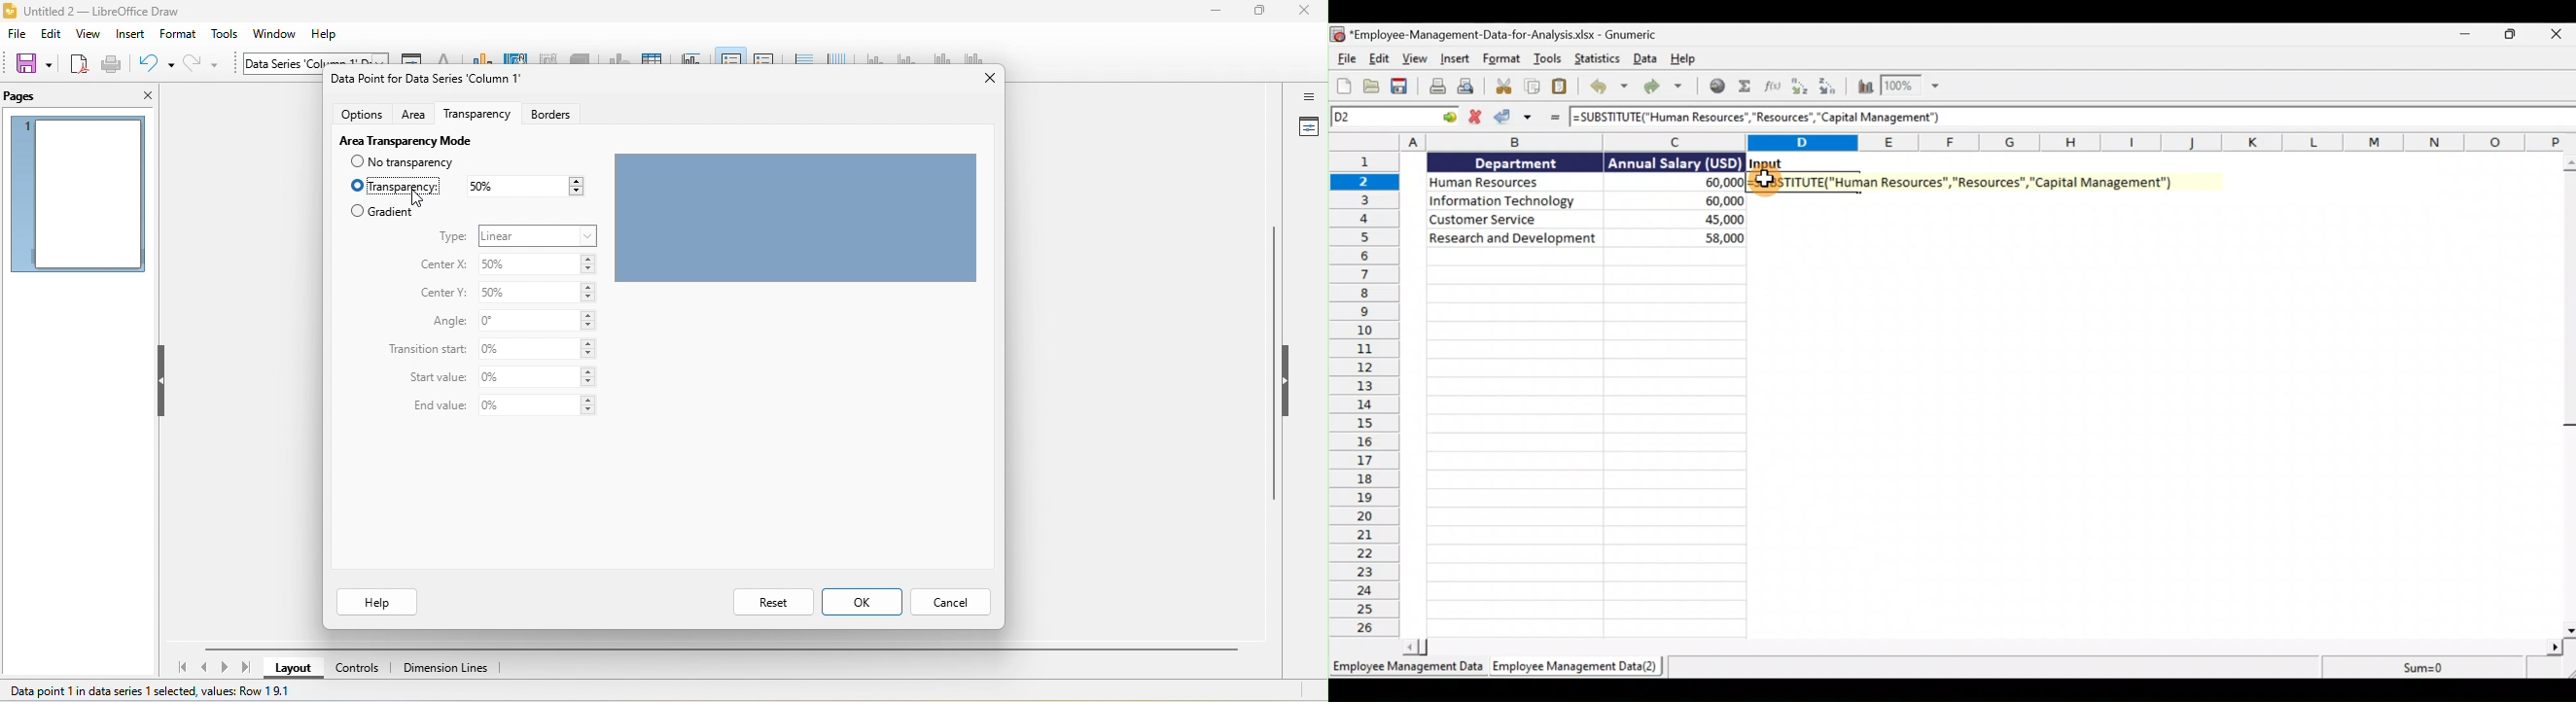 The height and width of the screenshot is (728, 2576). What do you see at coordinates (2557, 34) in the screenshot?
I see `Close` at bounding box center [2557, 34].